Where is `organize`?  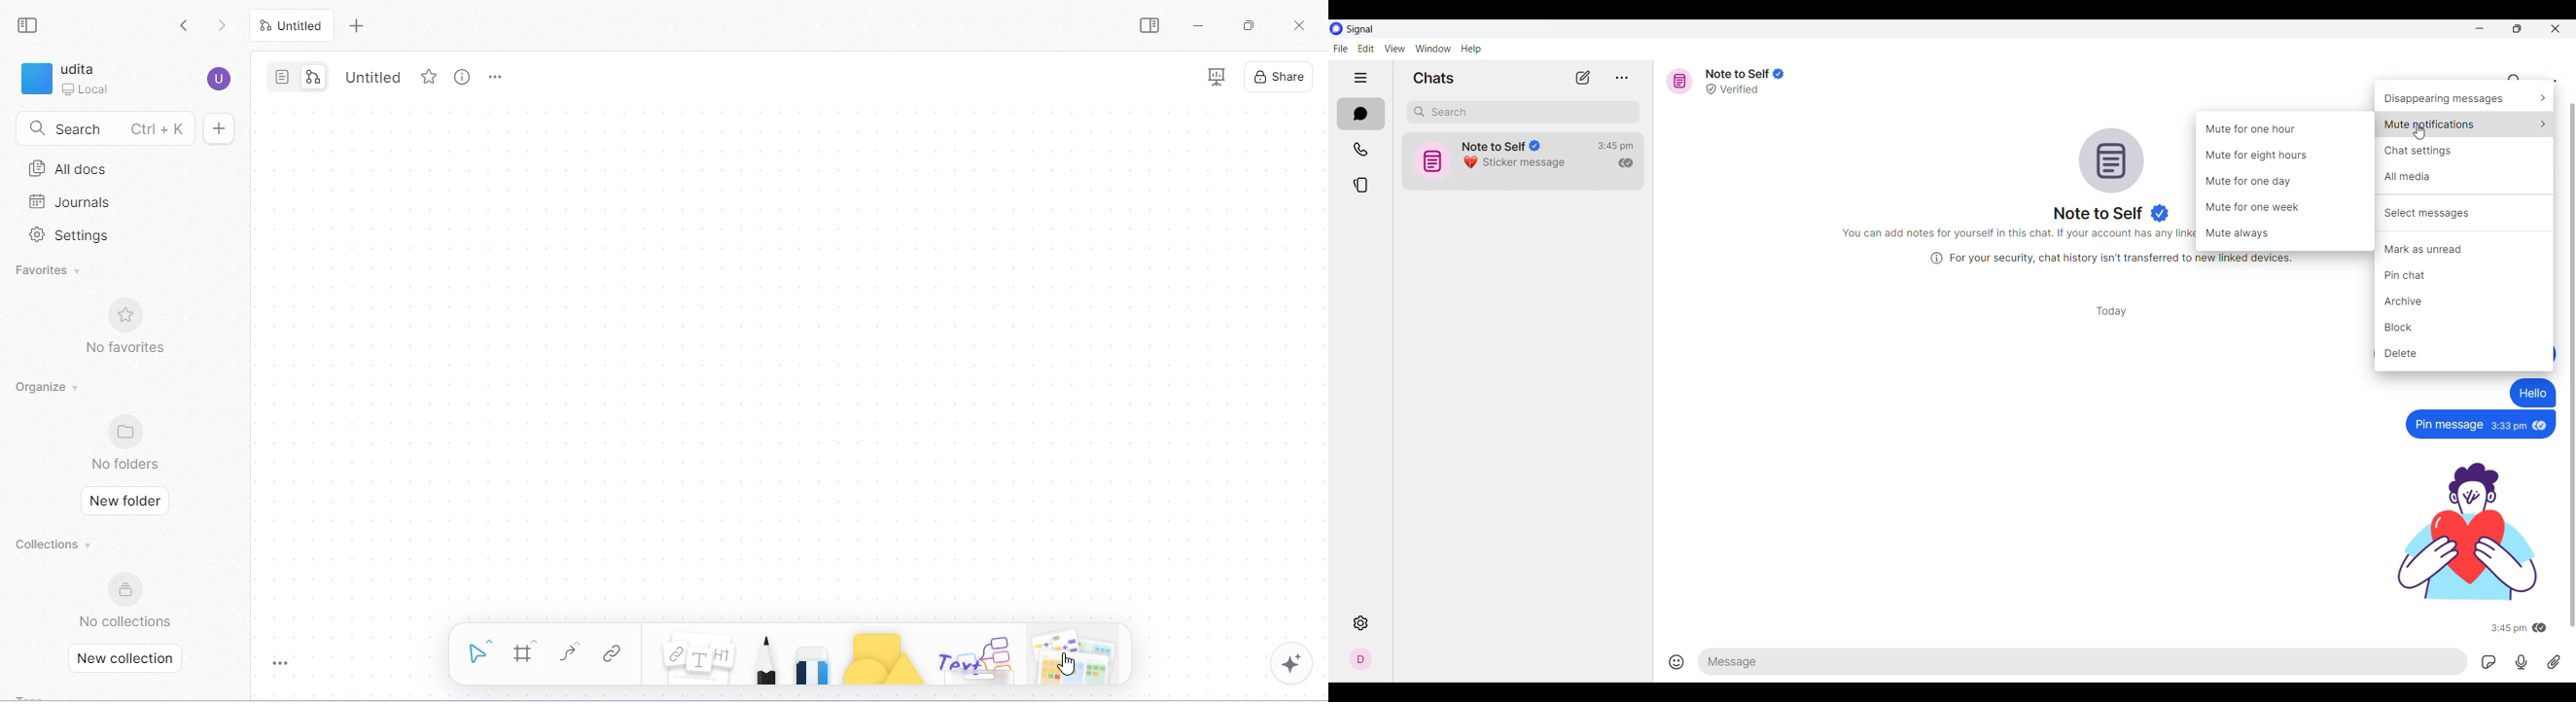 organize is located at coordinates (51, 388).